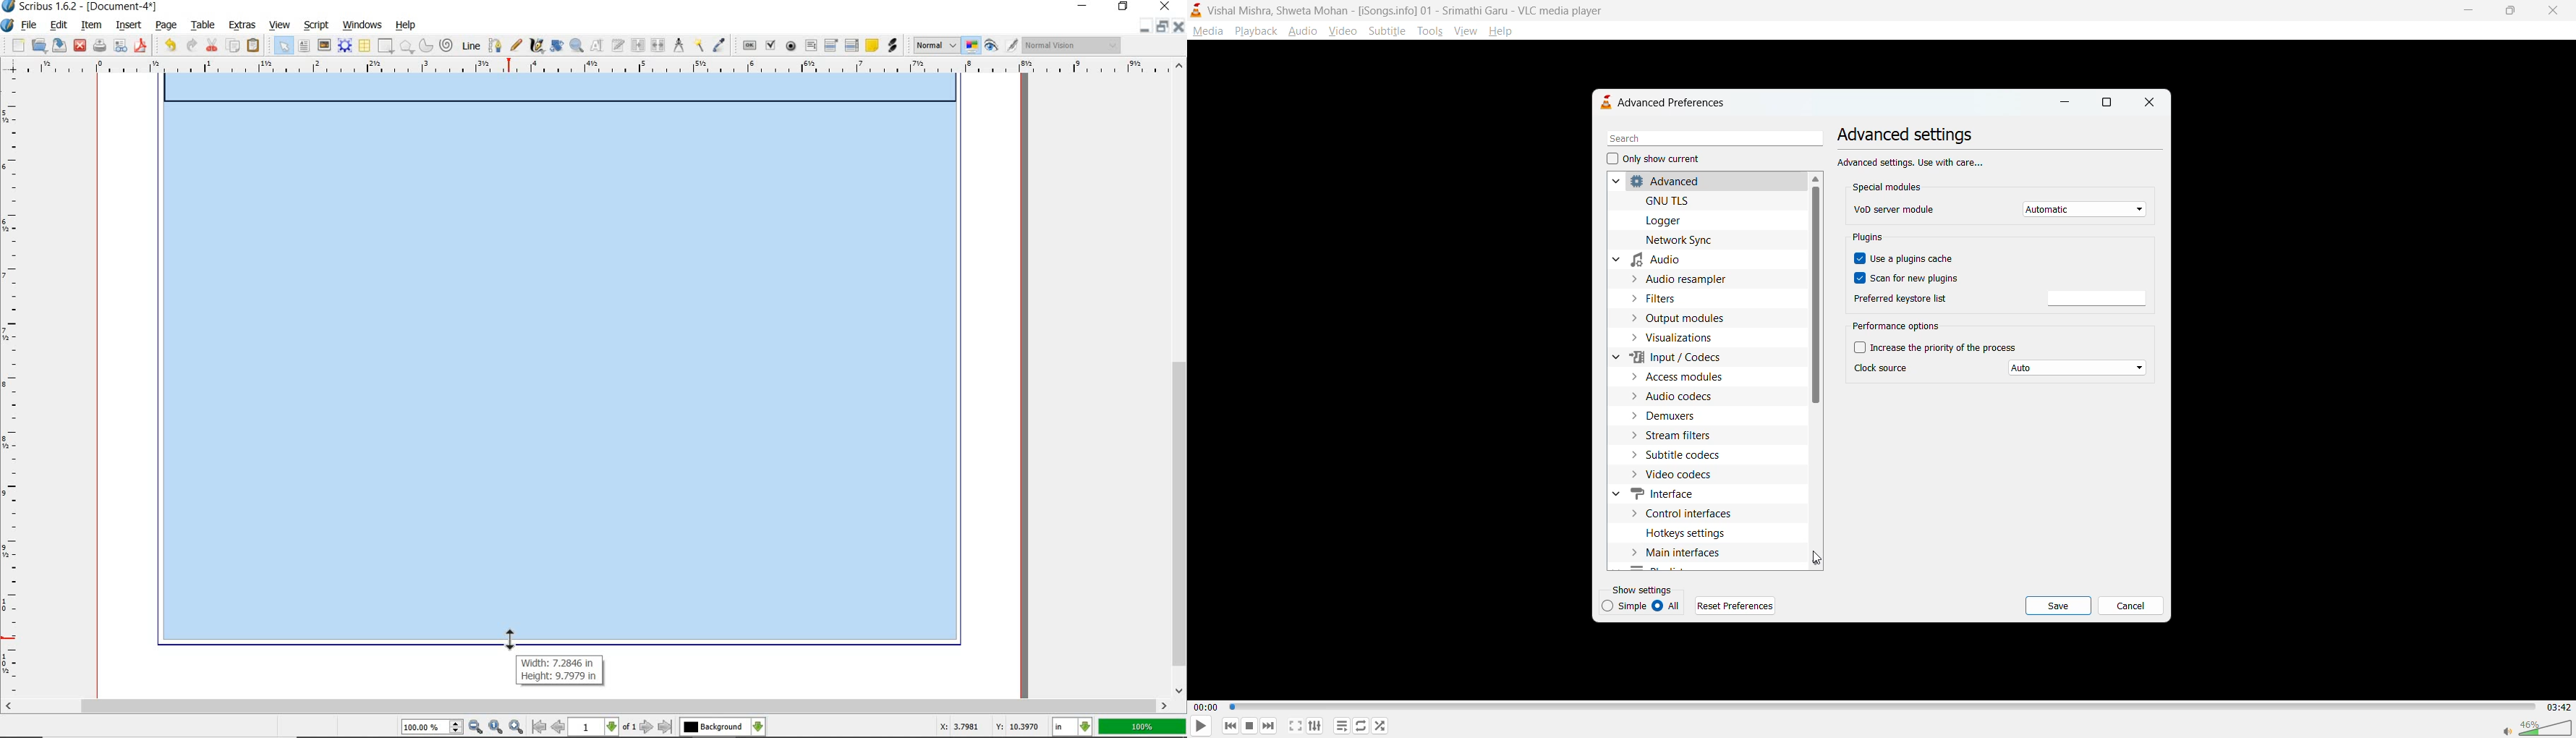  I want to click on eye dropper, so click(719, 43).